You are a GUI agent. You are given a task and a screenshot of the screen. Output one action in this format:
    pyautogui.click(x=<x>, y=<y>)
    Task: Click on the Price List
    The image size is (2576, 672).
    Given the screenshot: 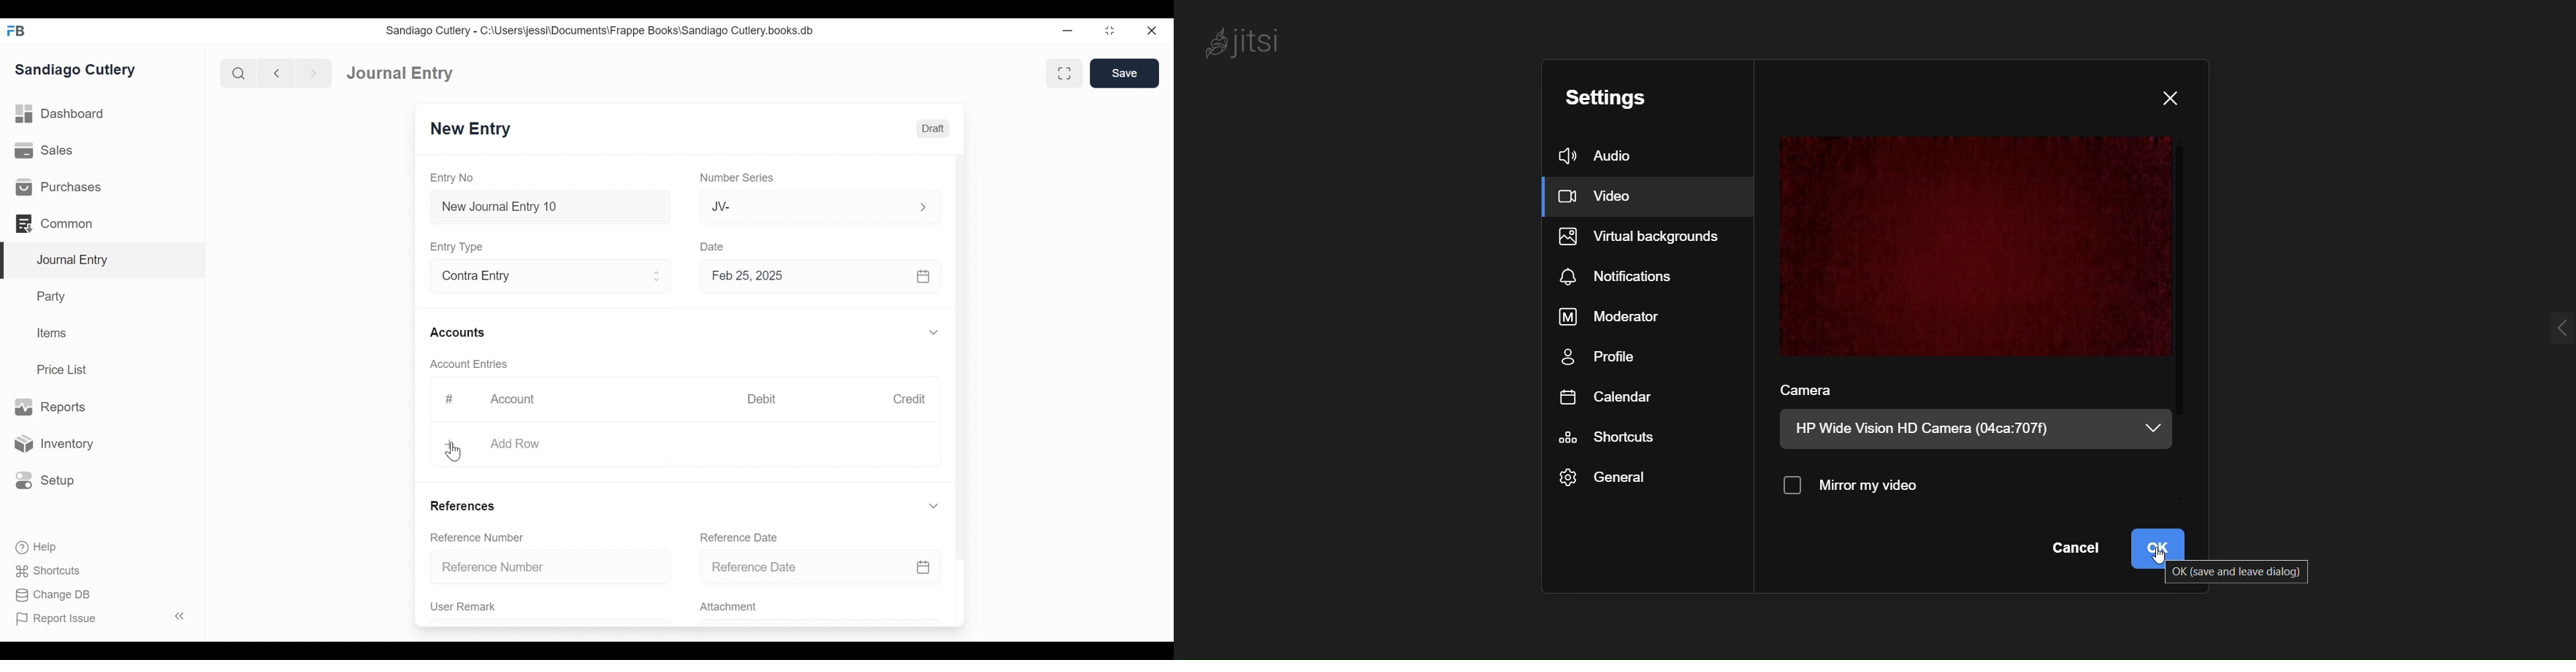 What is the action you would take?
    pyautogui.click(x=64, y=369)
    